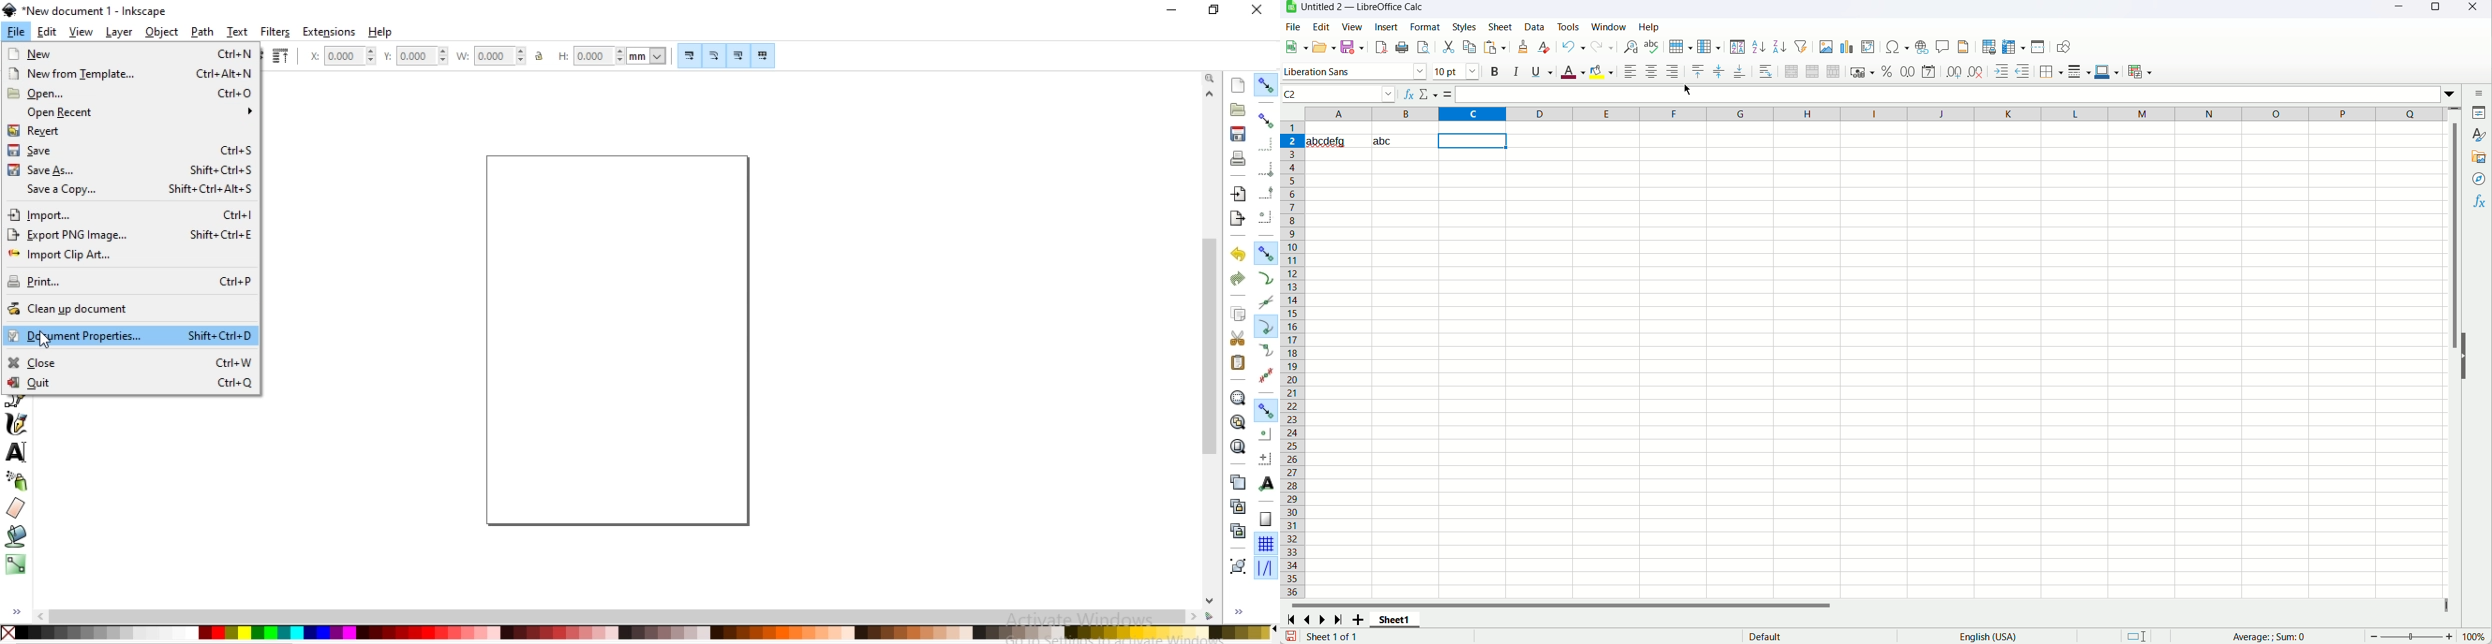 This screenshot has width=2492, height=644. I want to click on cut a selected clone, so click(1236, 533).